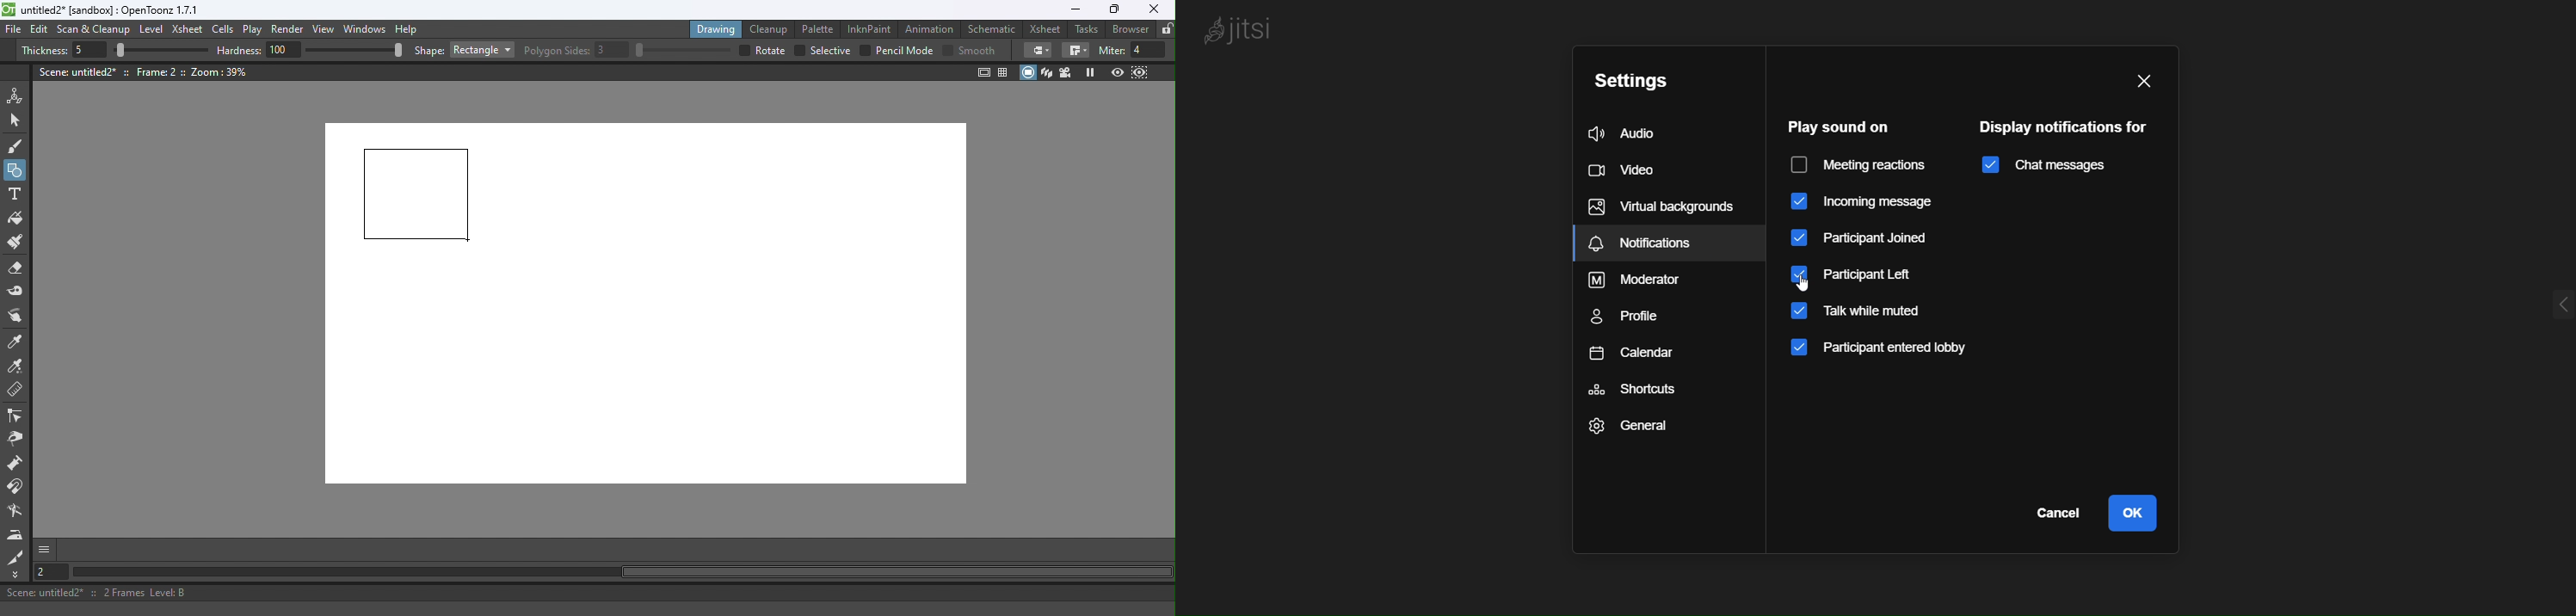  Describe the element at coordinates (2141, 516) in the screenshot. I see `ok` at that location.